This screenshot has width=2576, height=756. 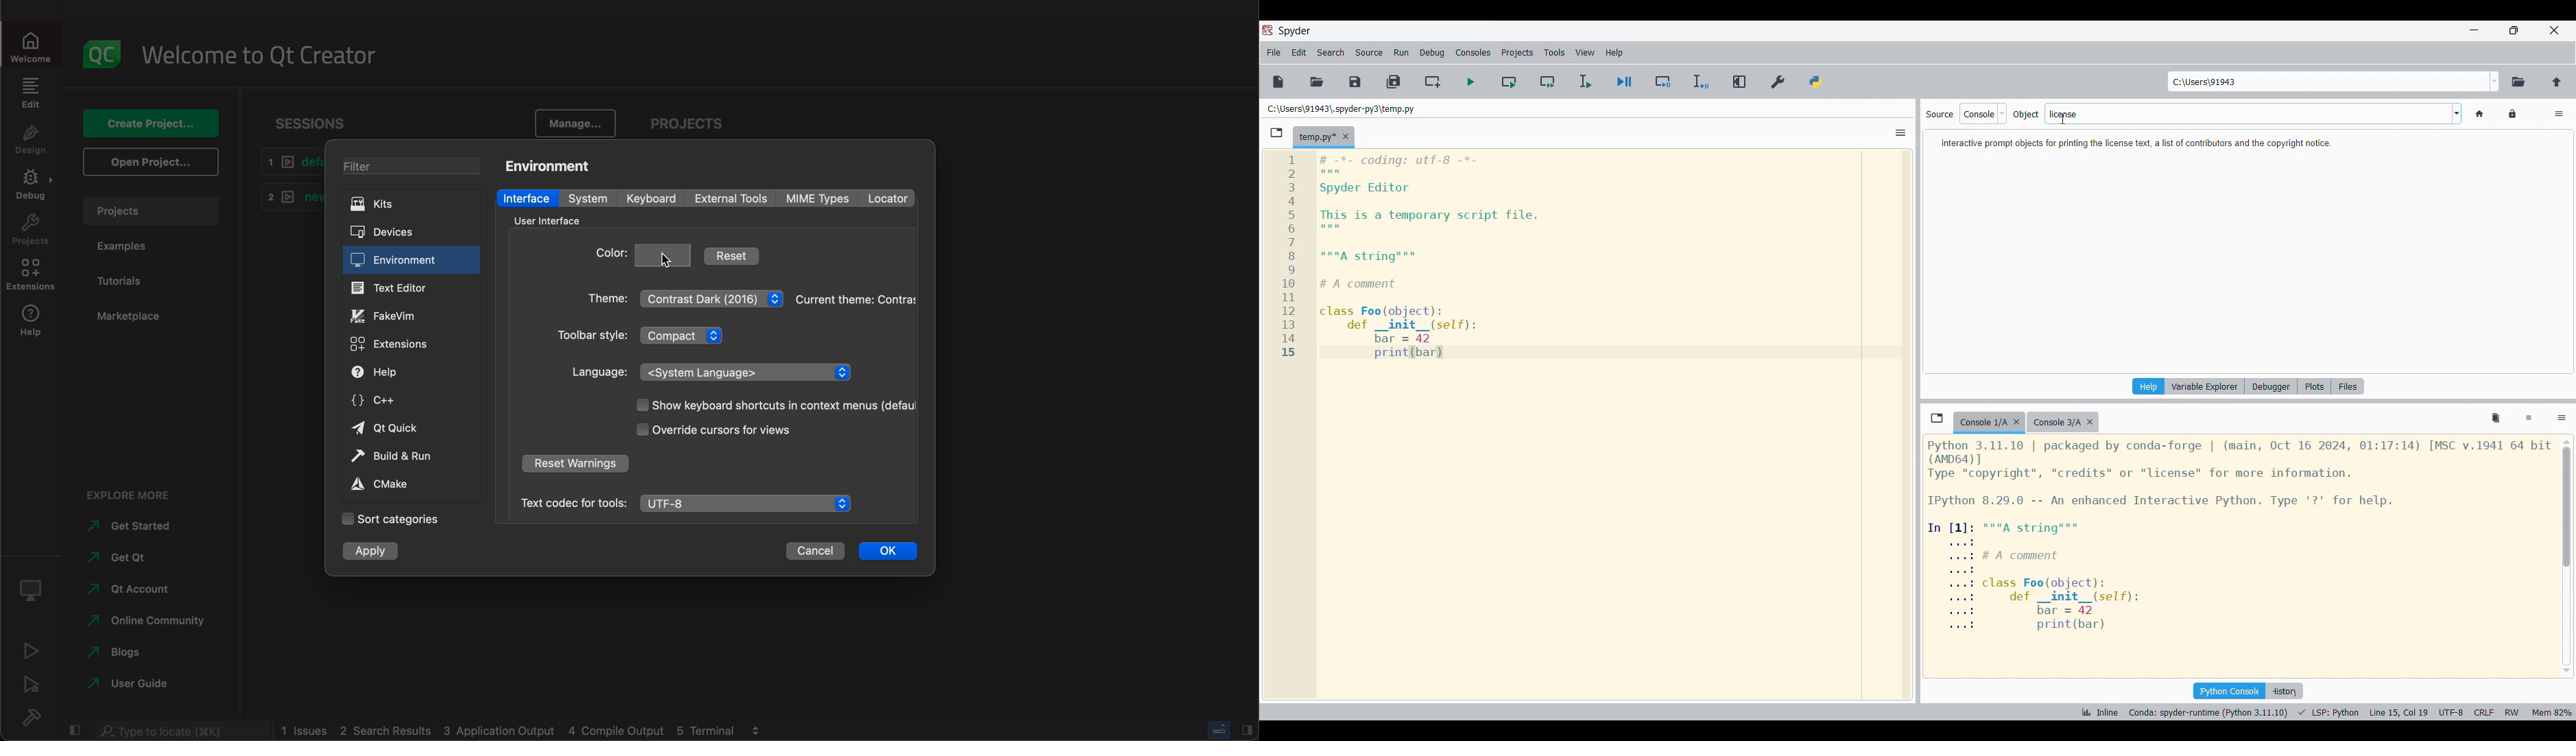 I want to click on Minimize, so click(x=2474, y=30).